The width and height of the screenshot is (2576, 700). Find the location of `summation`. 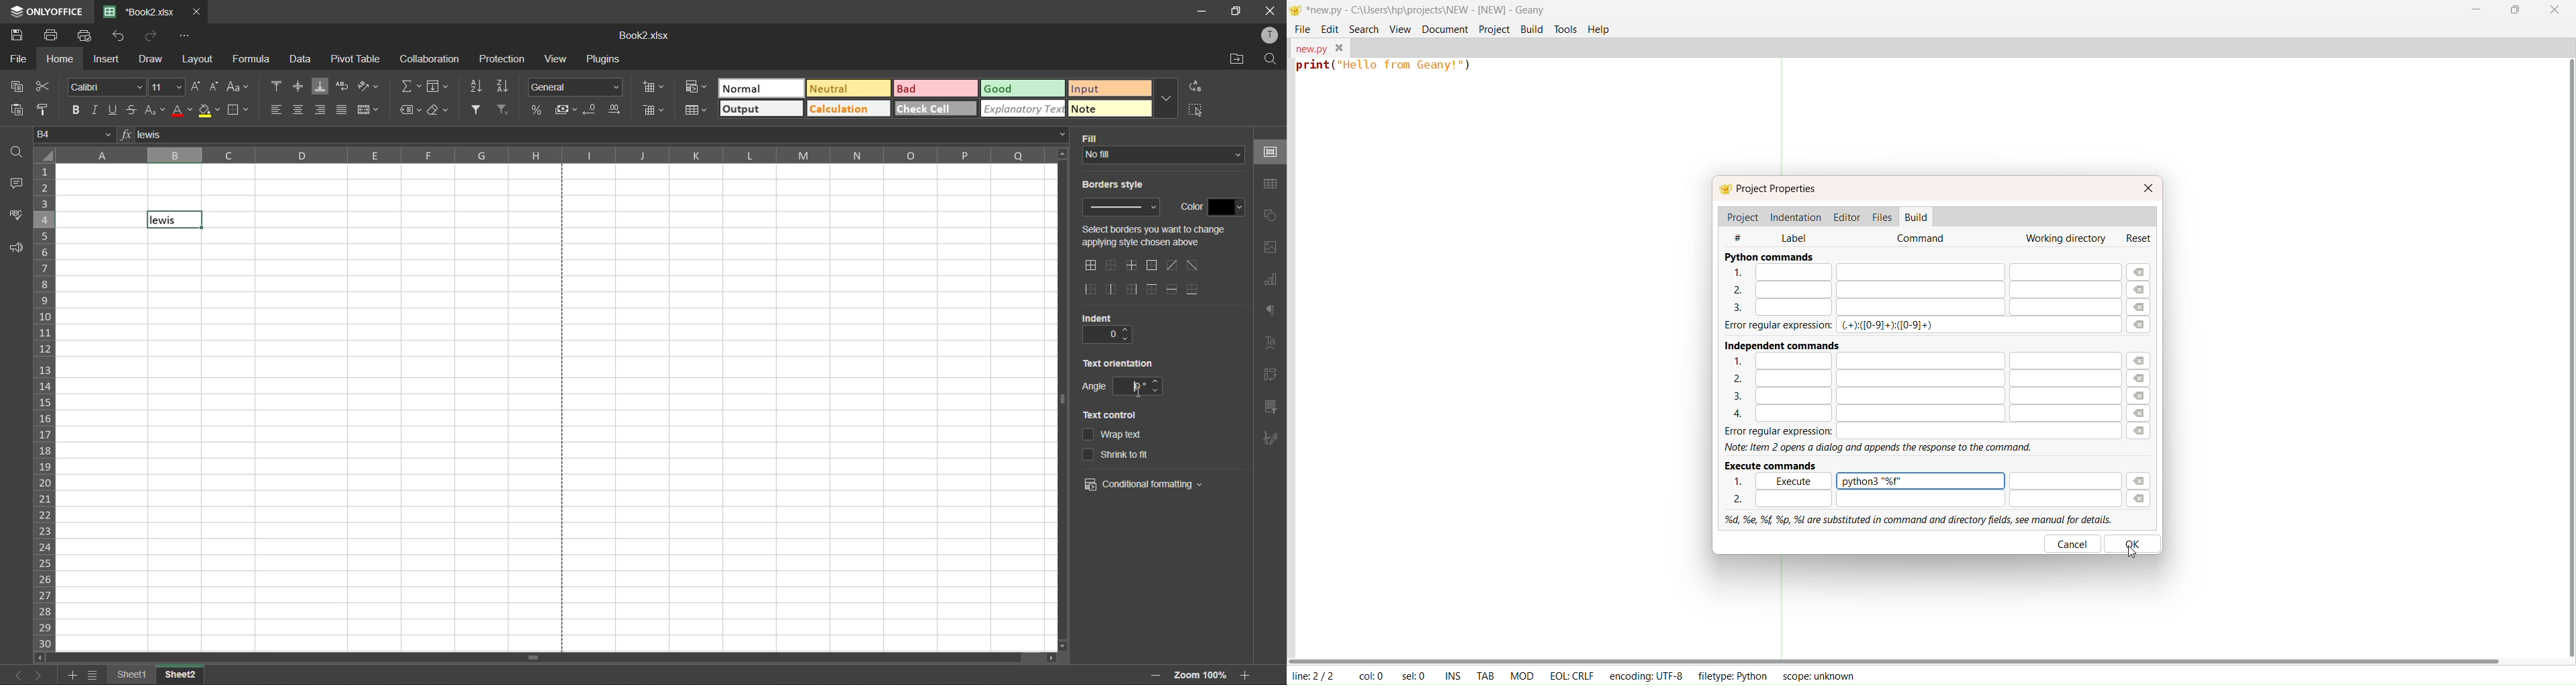

summation is located at coordinates (410, 86).